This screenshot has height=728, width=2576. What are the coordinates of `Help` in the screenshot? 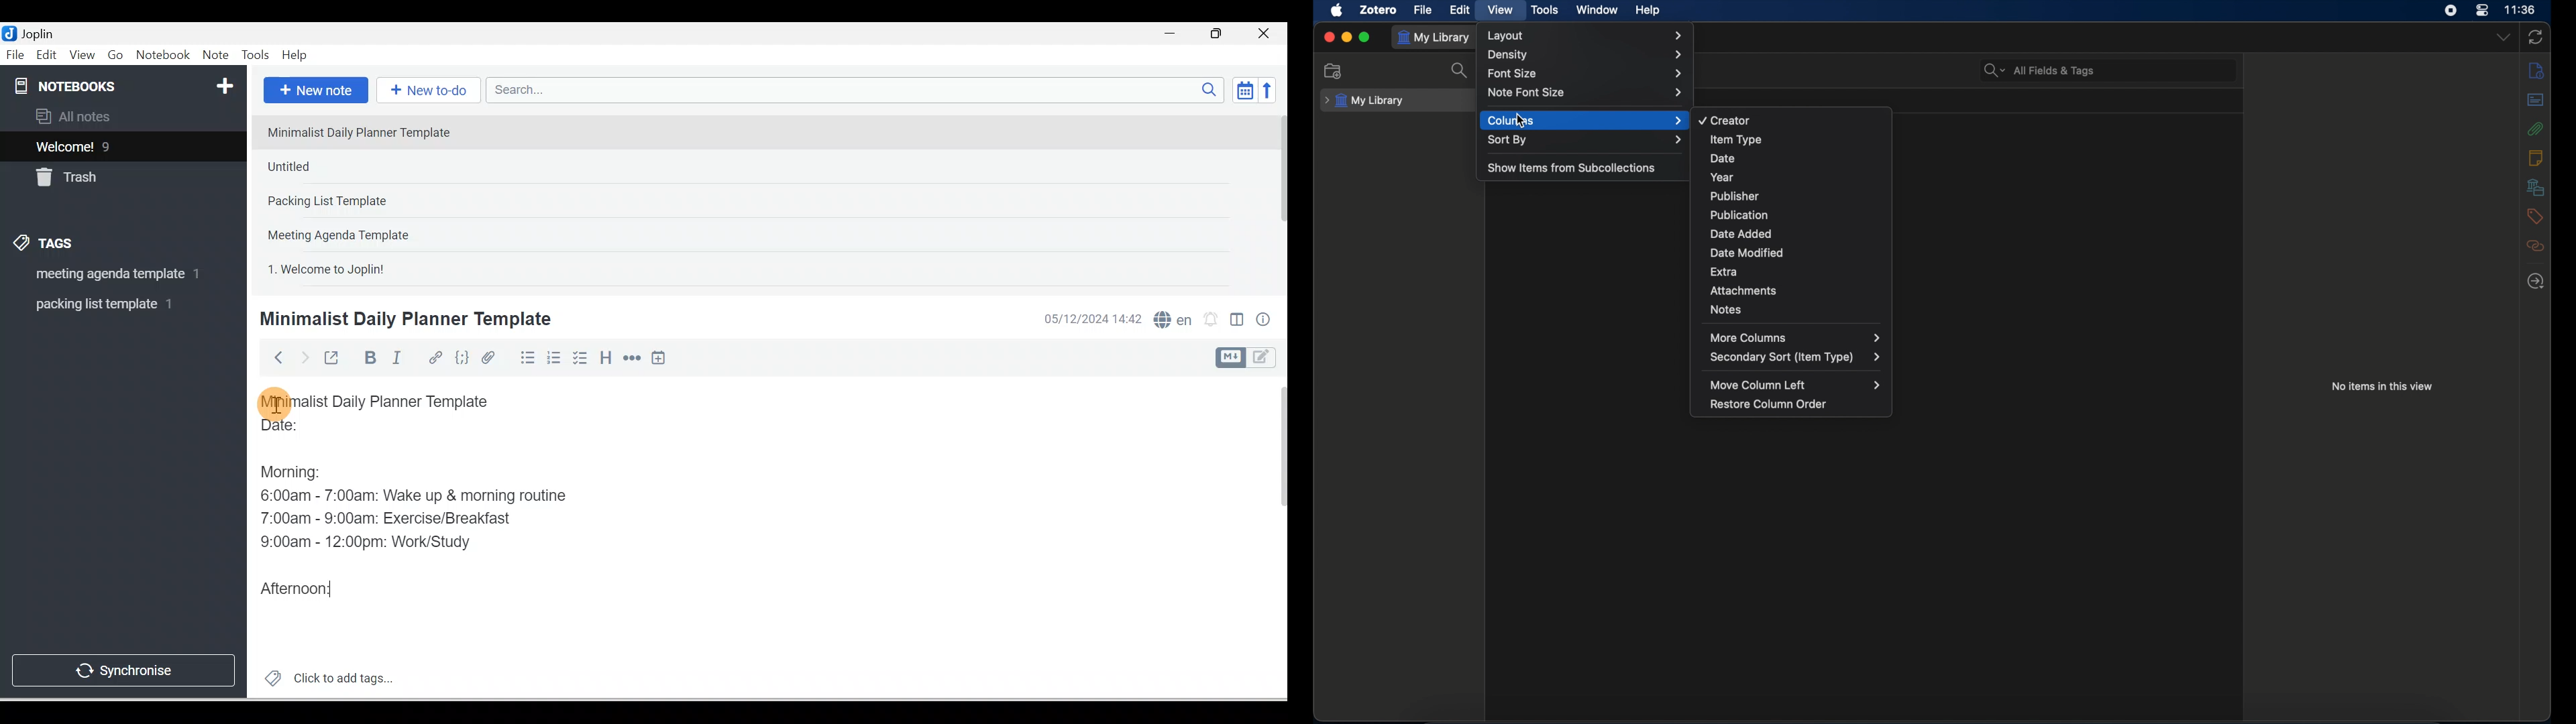 It's located at (295, 56).